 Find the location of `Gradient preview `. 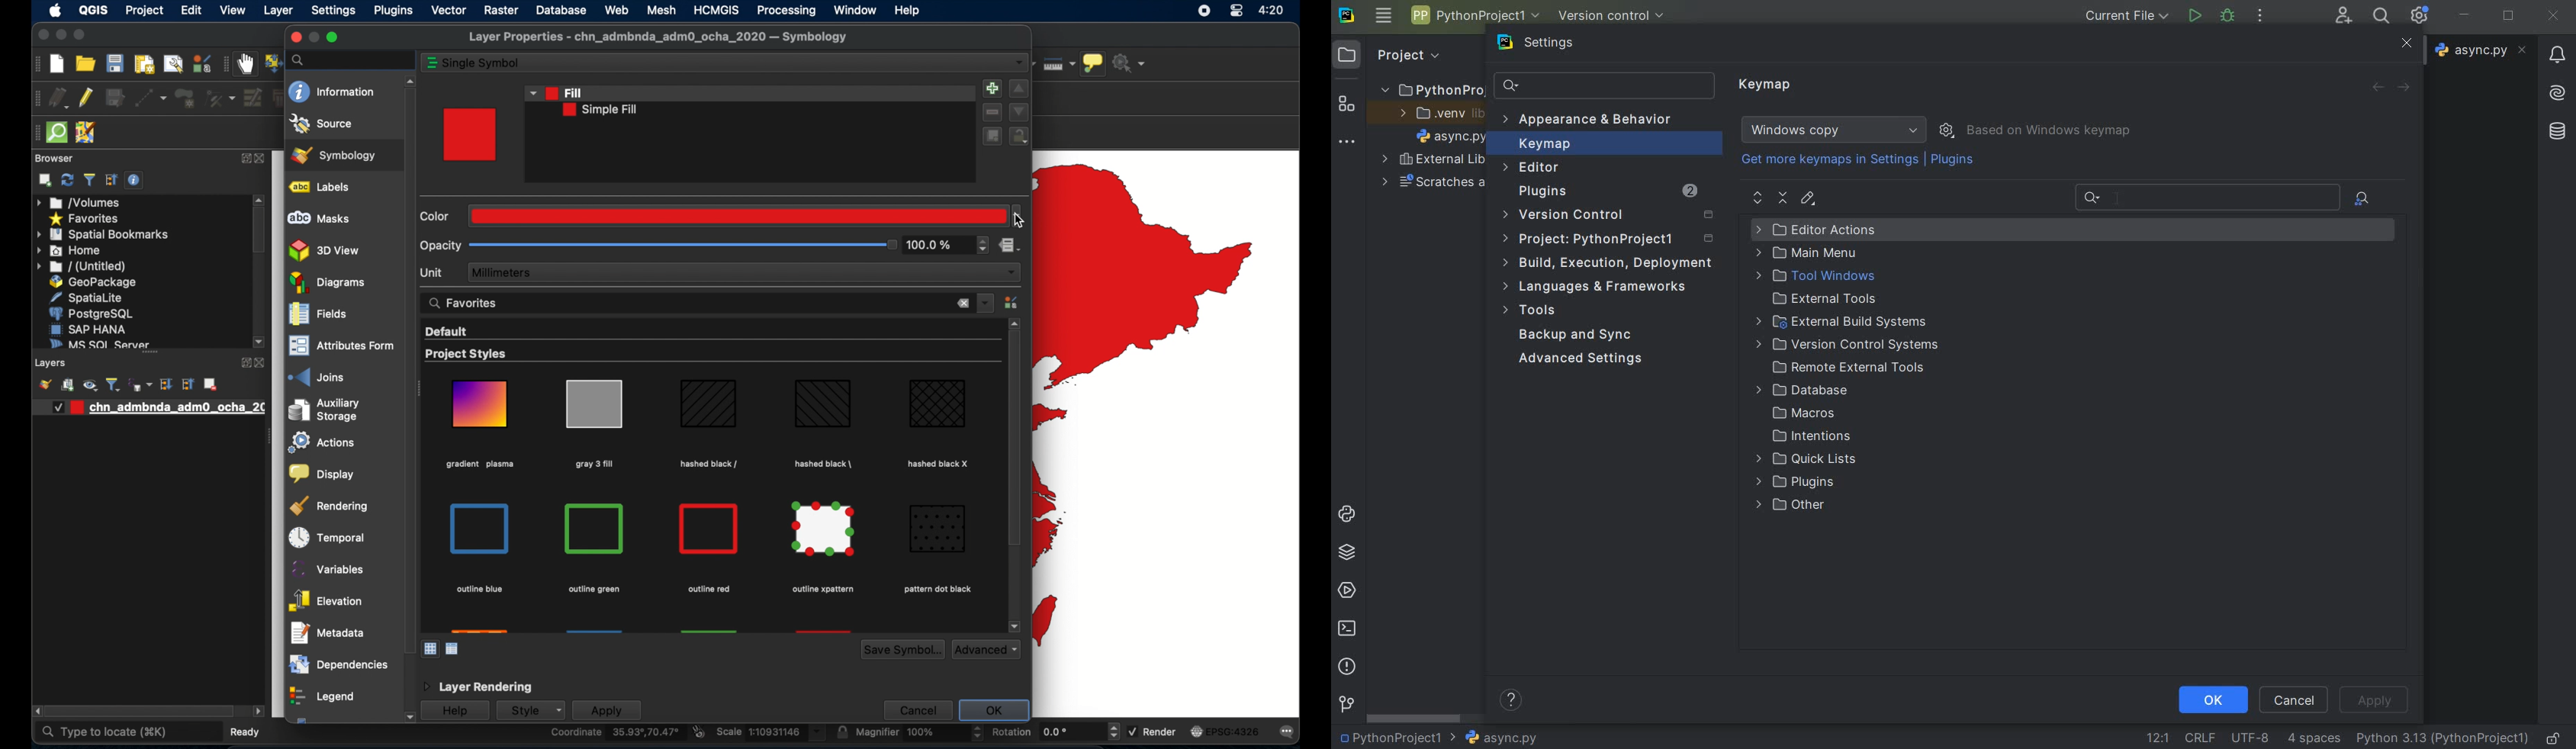

Gradient preview  is located at coordinates (594, 404).